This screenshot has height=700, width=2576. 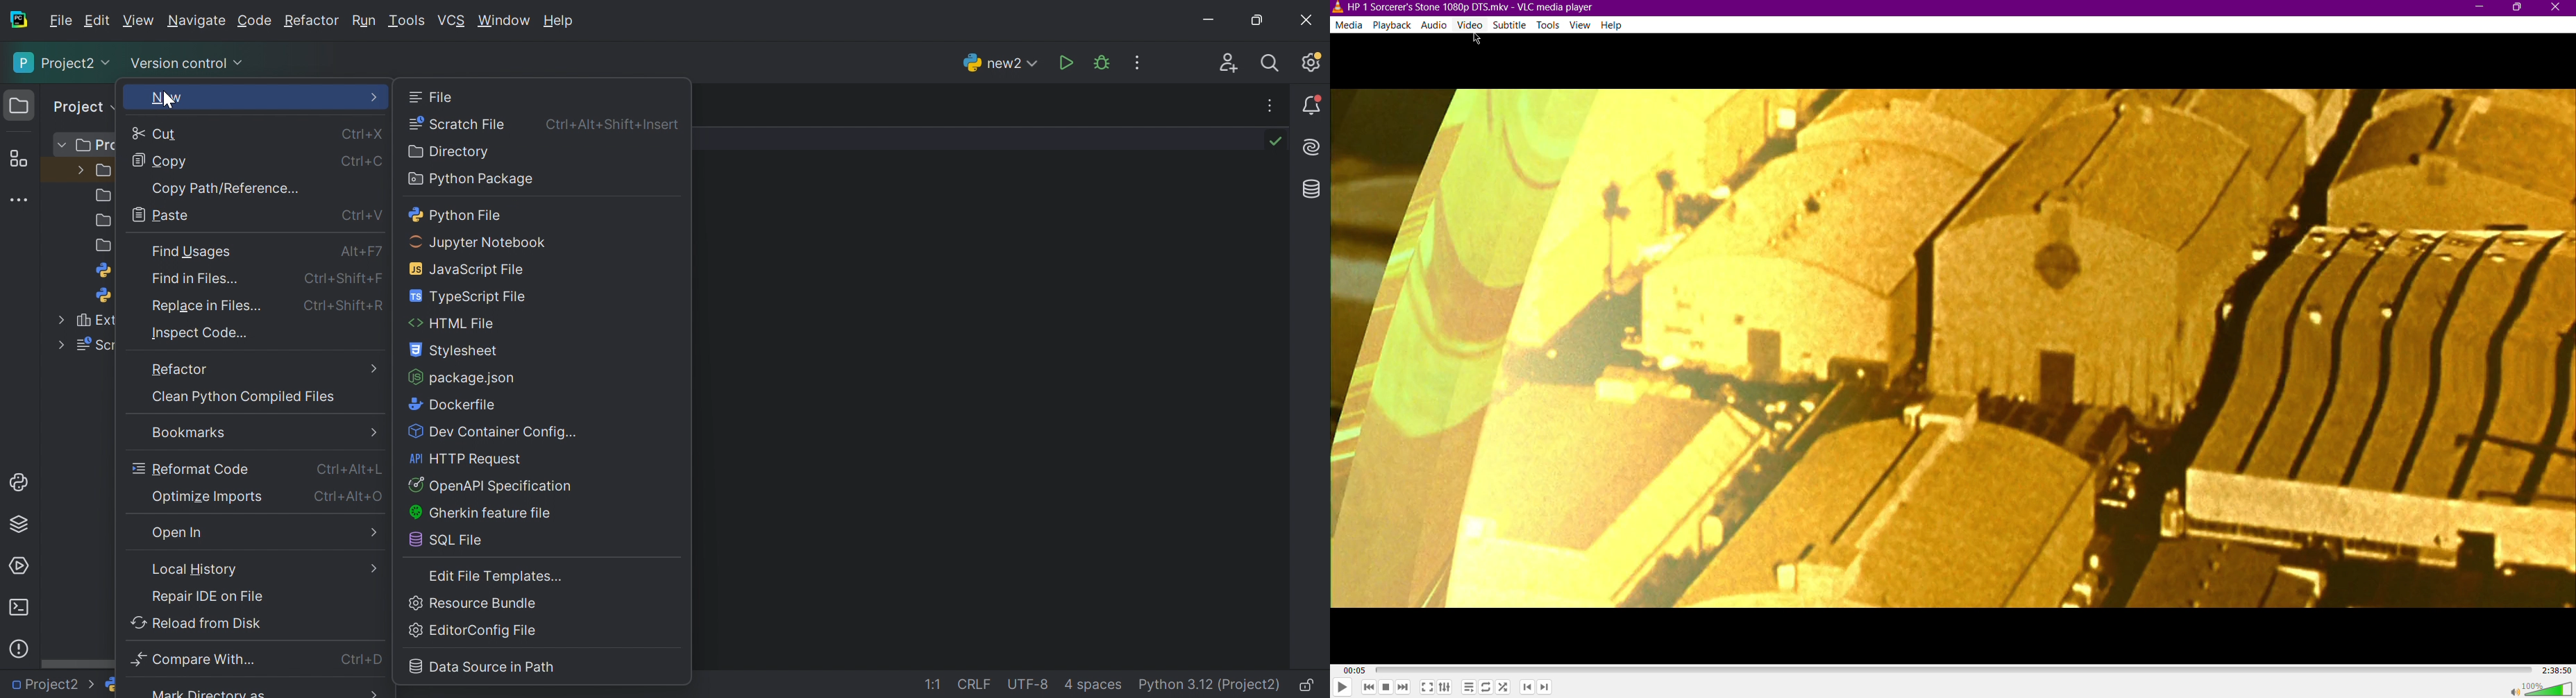 What do you see at coordinates (199, 659) in the screenshot?
I see `Compare with...` at bounding box center [199, 659].